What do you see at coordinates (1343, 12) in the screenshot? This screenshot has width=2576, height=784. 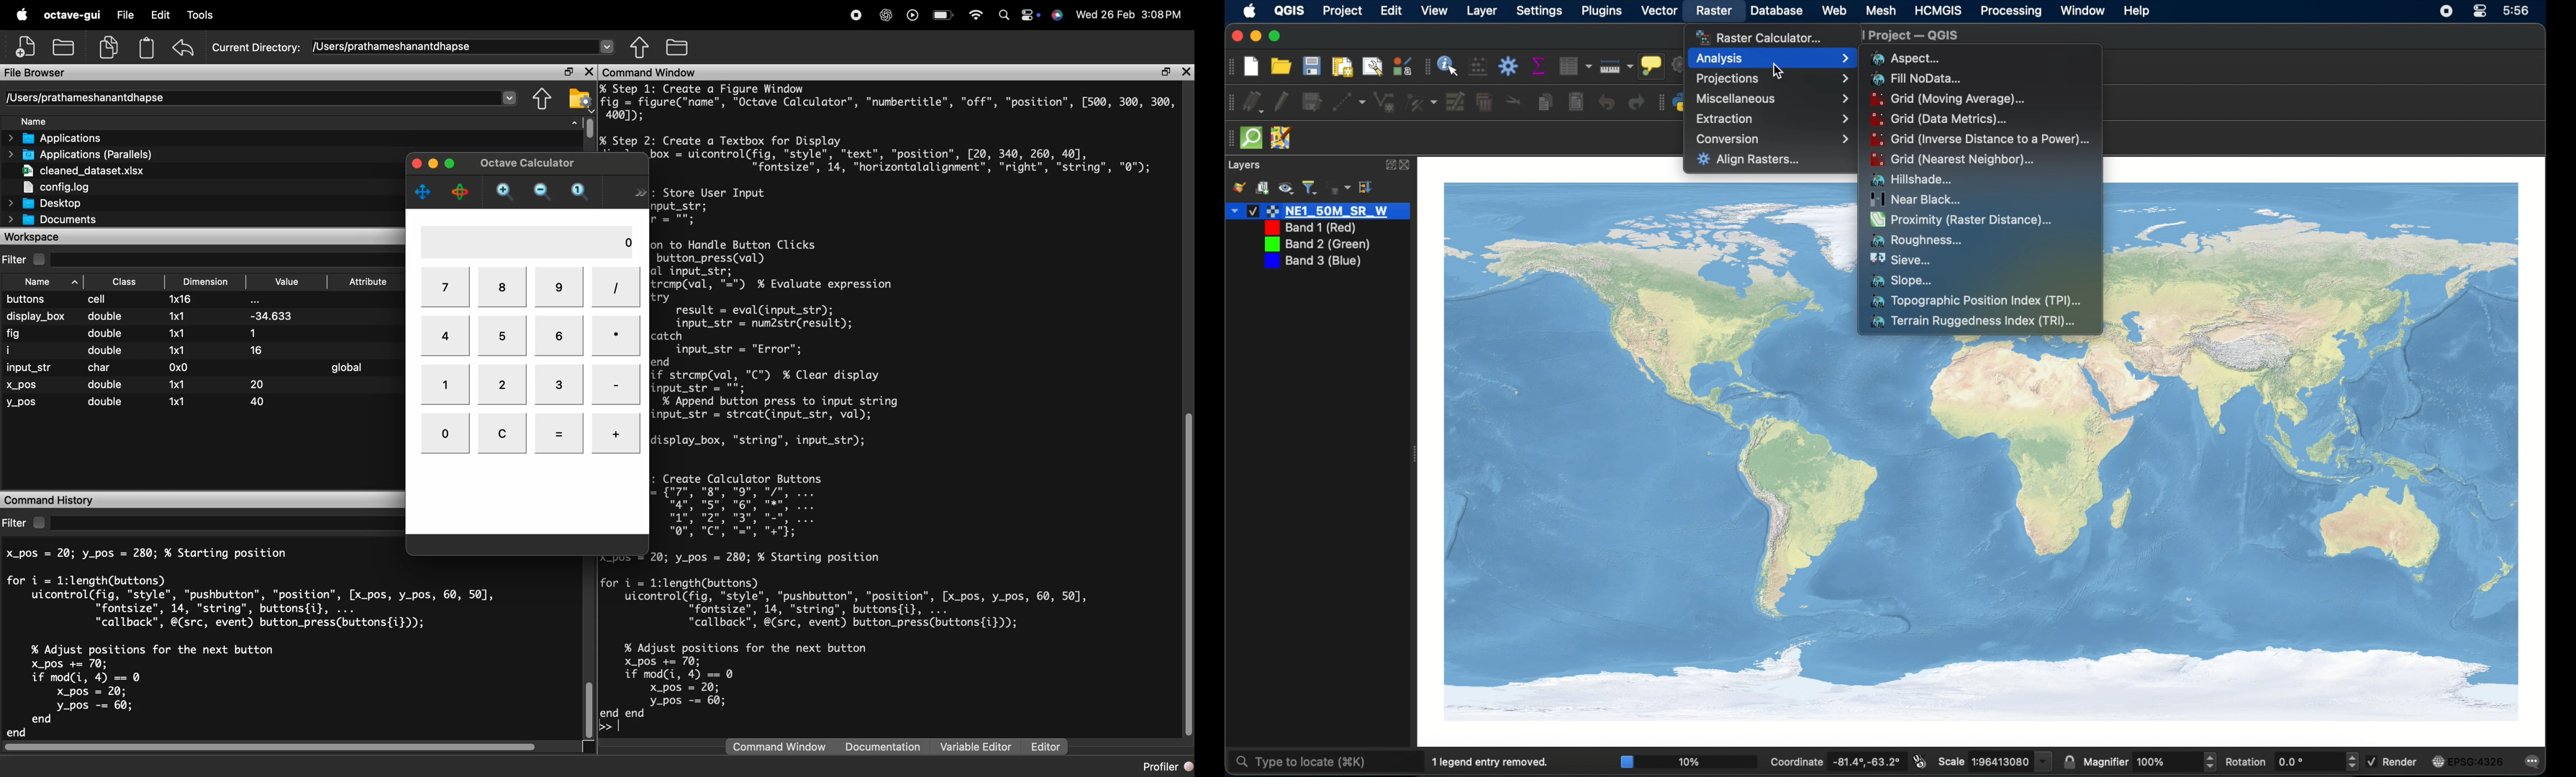 I see `project` at bounding box center [1343, 12].